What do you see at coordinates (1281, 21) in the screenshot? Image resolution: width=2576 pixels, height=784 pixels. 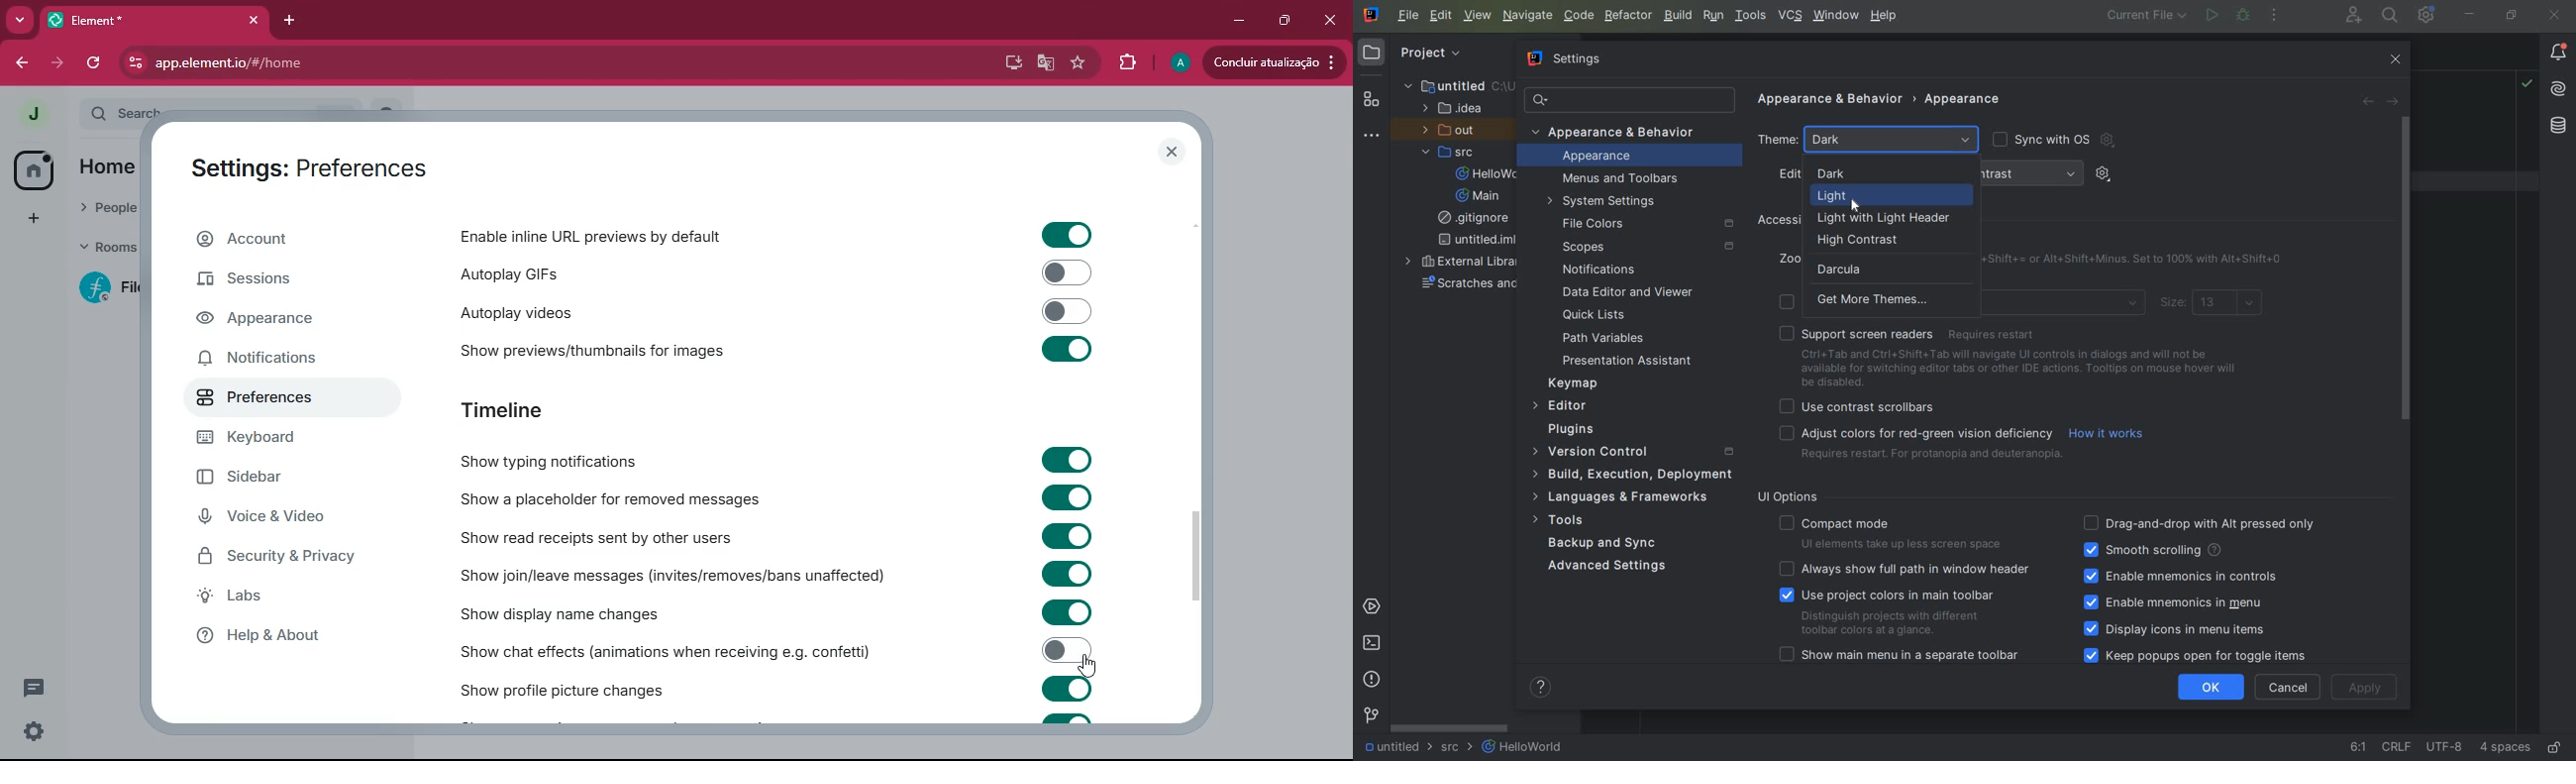 I see `maximize` at bounding box center [1281, 21].